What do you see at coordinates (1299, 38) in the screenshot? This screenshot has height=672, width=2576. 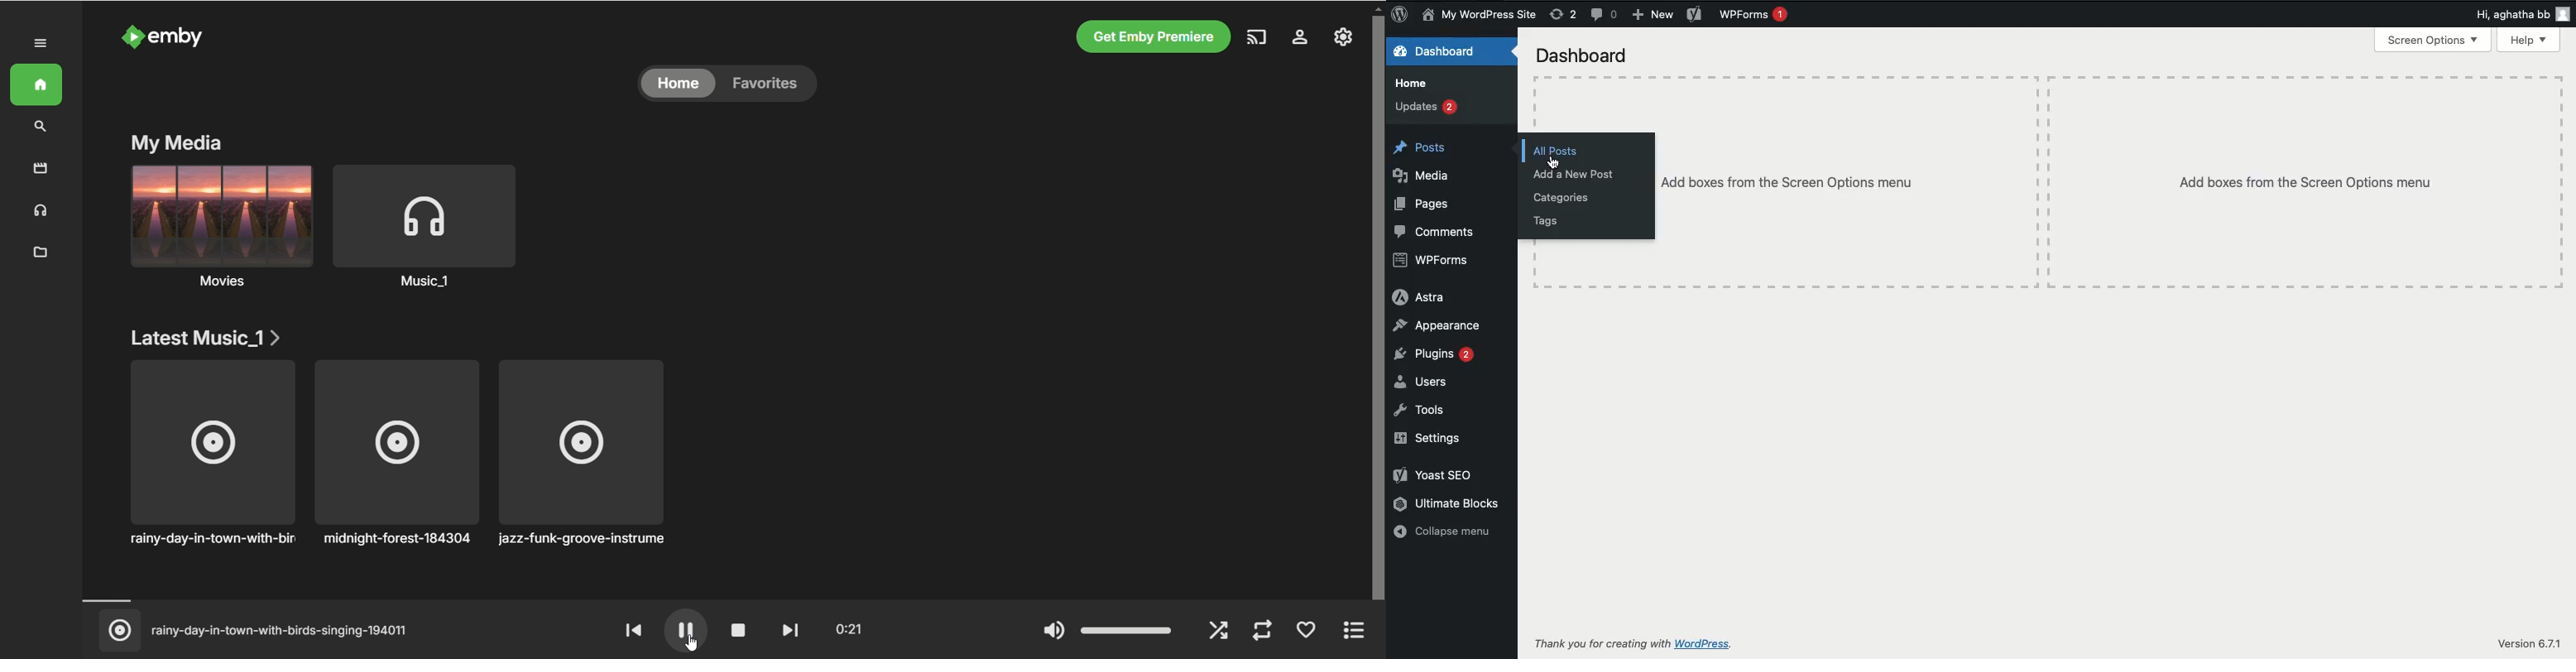 I see `settings` at bounding box center [1299, 38].